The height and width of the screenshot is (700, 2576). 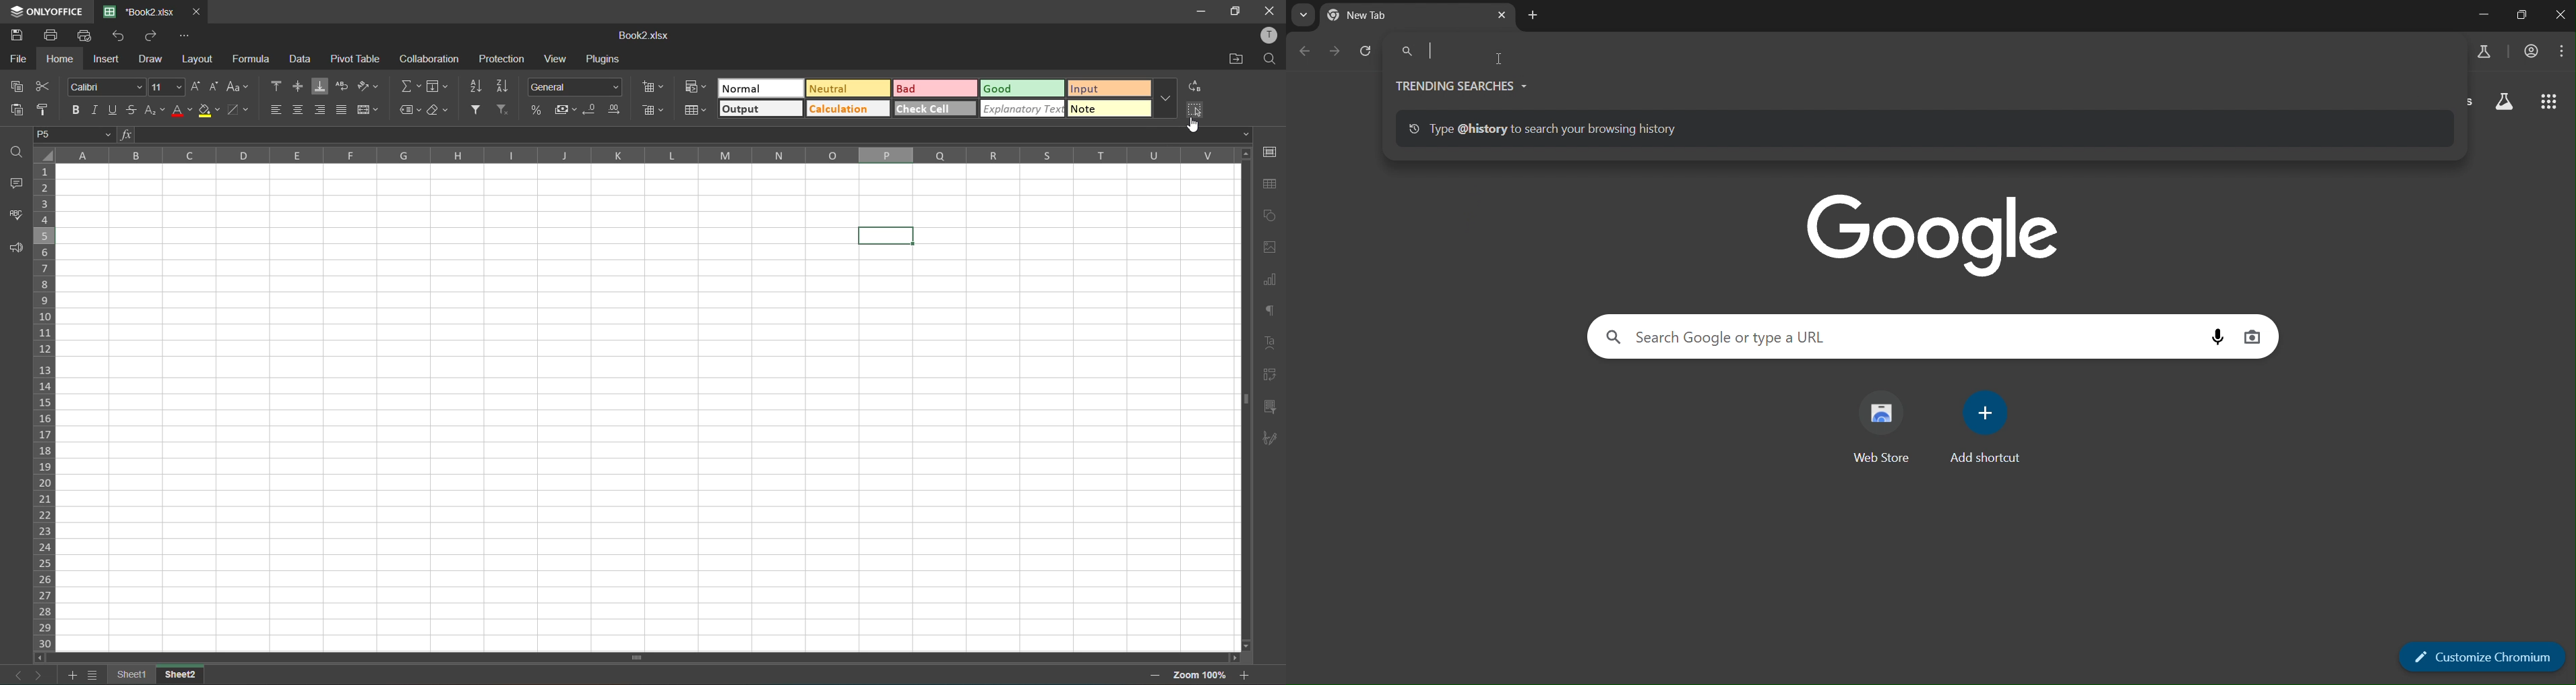 What do you see at coordinates (96, 676) in the screenshot?
I see `sheet list` at bounding box center [96, 676].